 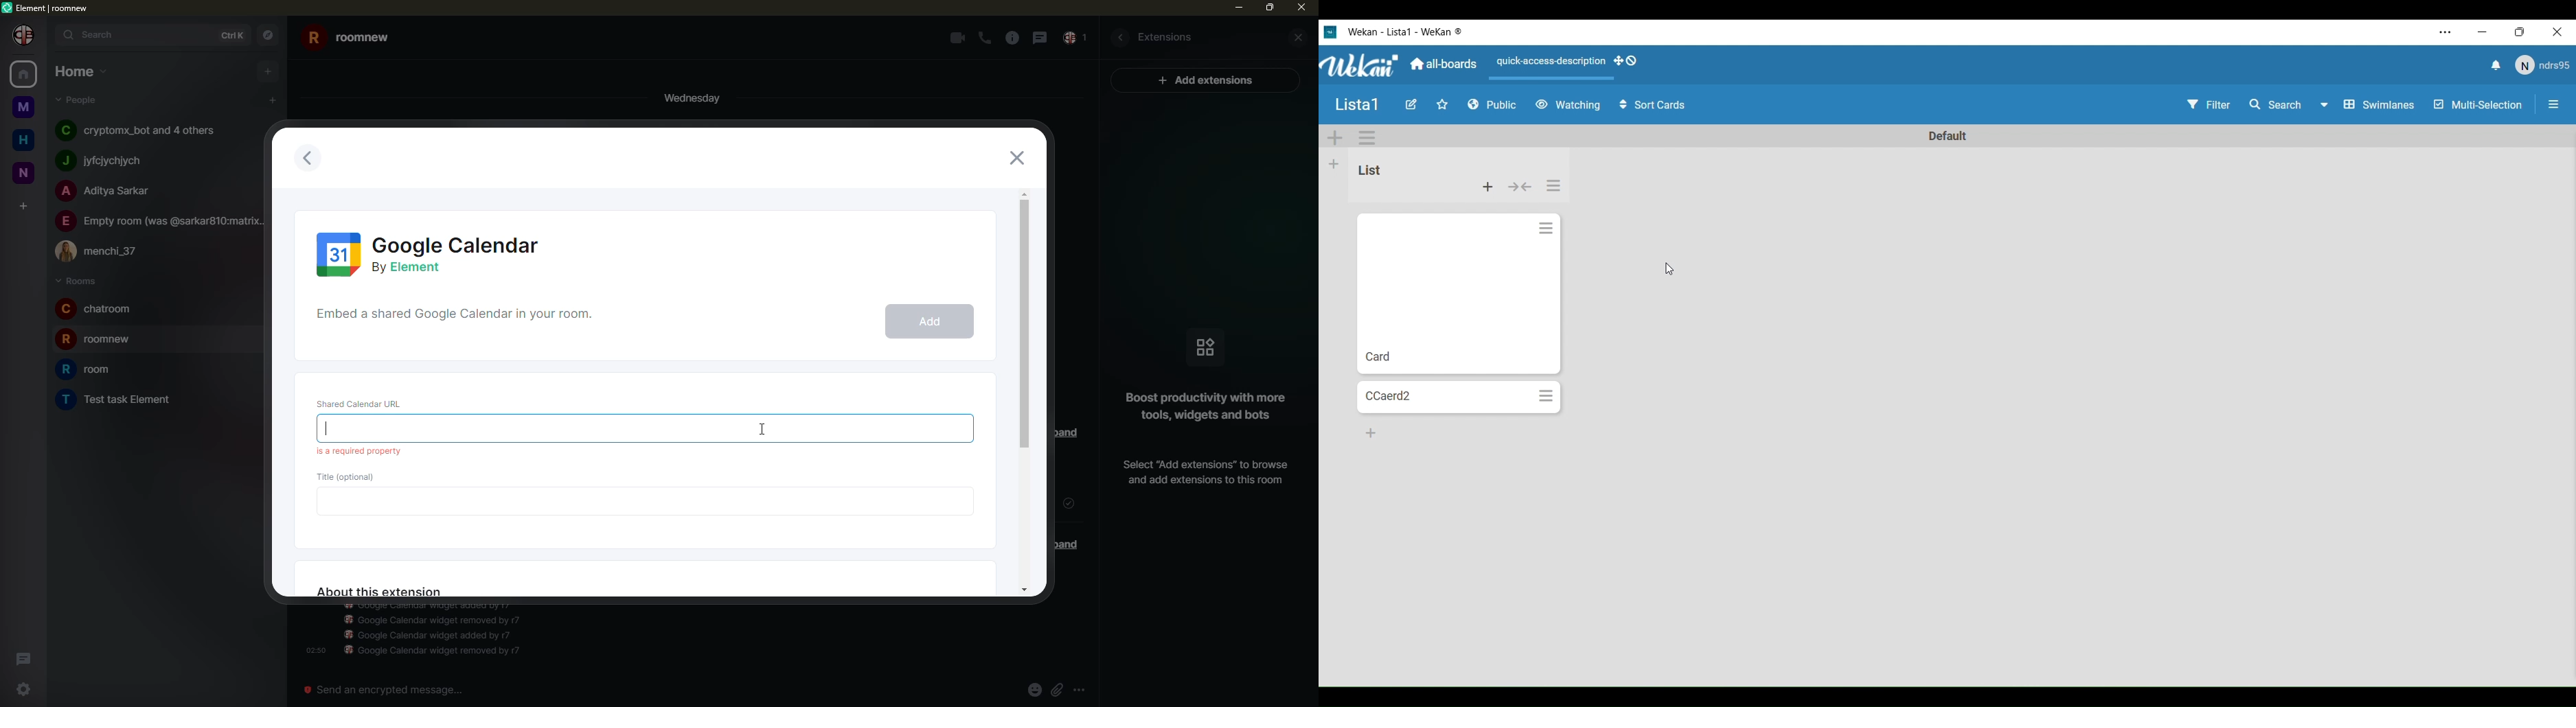 I want to click on add extension info, so click(x=1202, y=472).